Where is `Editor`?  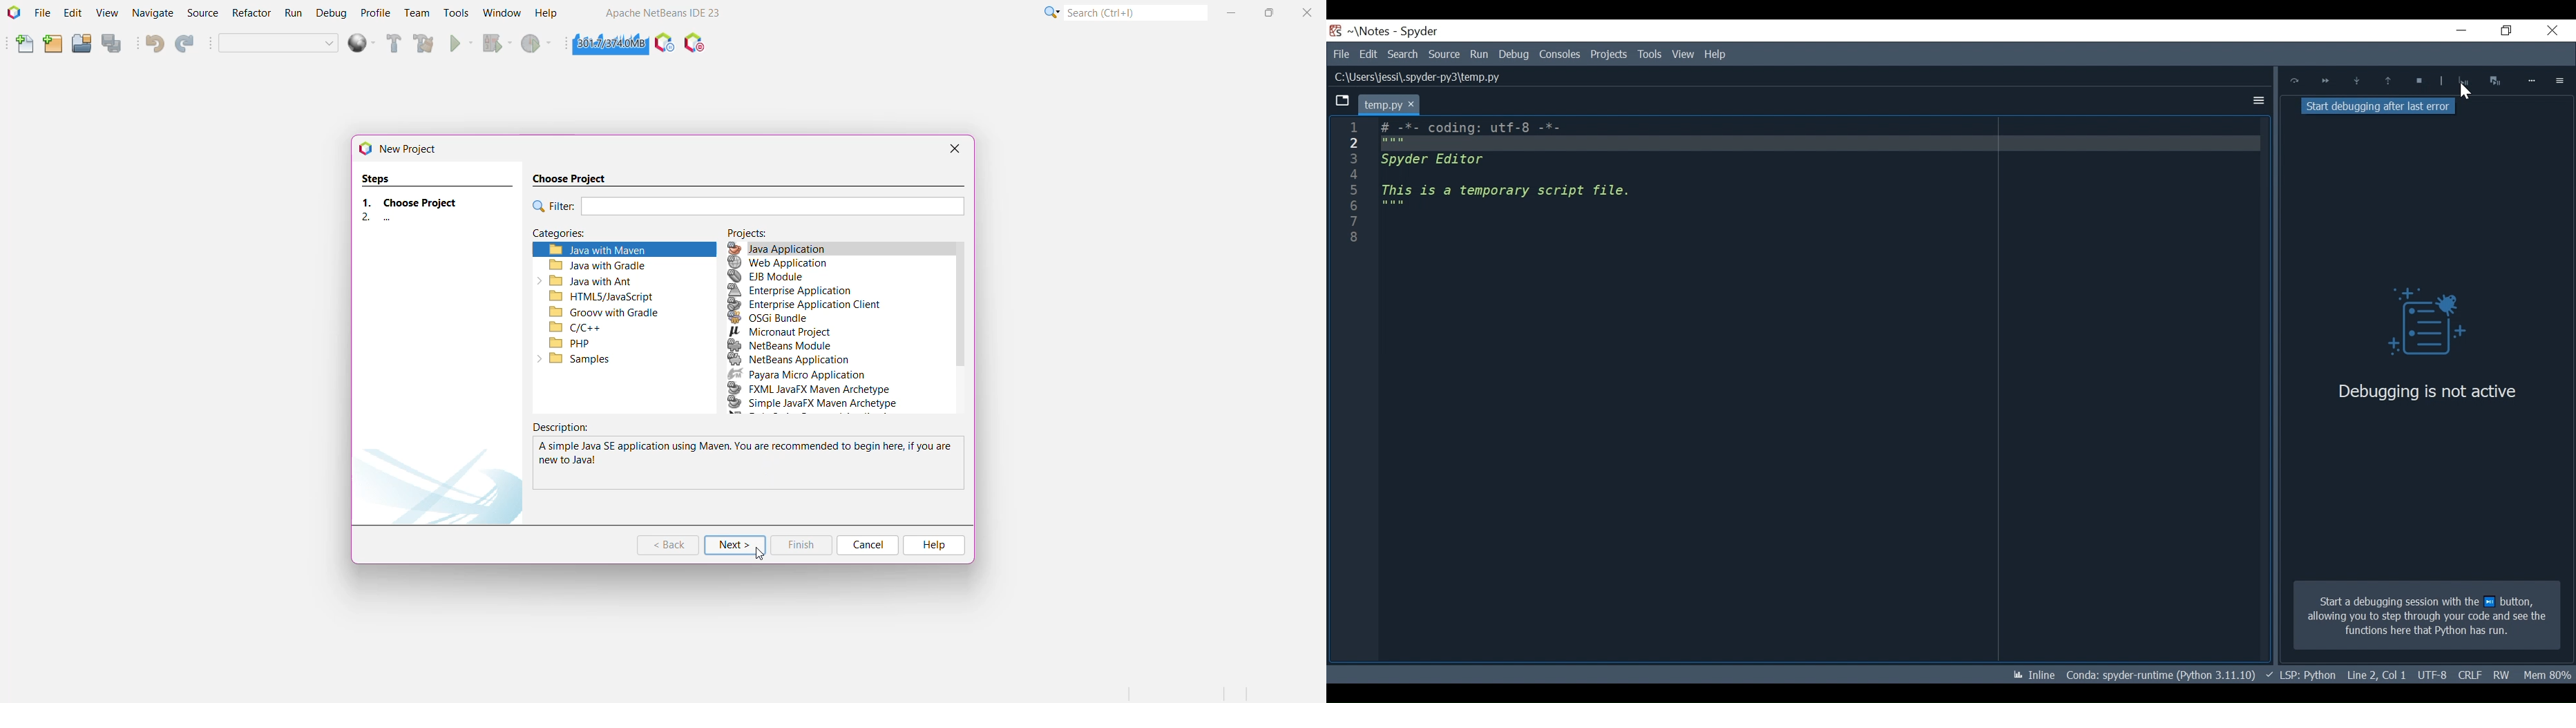 Editor is located at coordinates (1556, 168).